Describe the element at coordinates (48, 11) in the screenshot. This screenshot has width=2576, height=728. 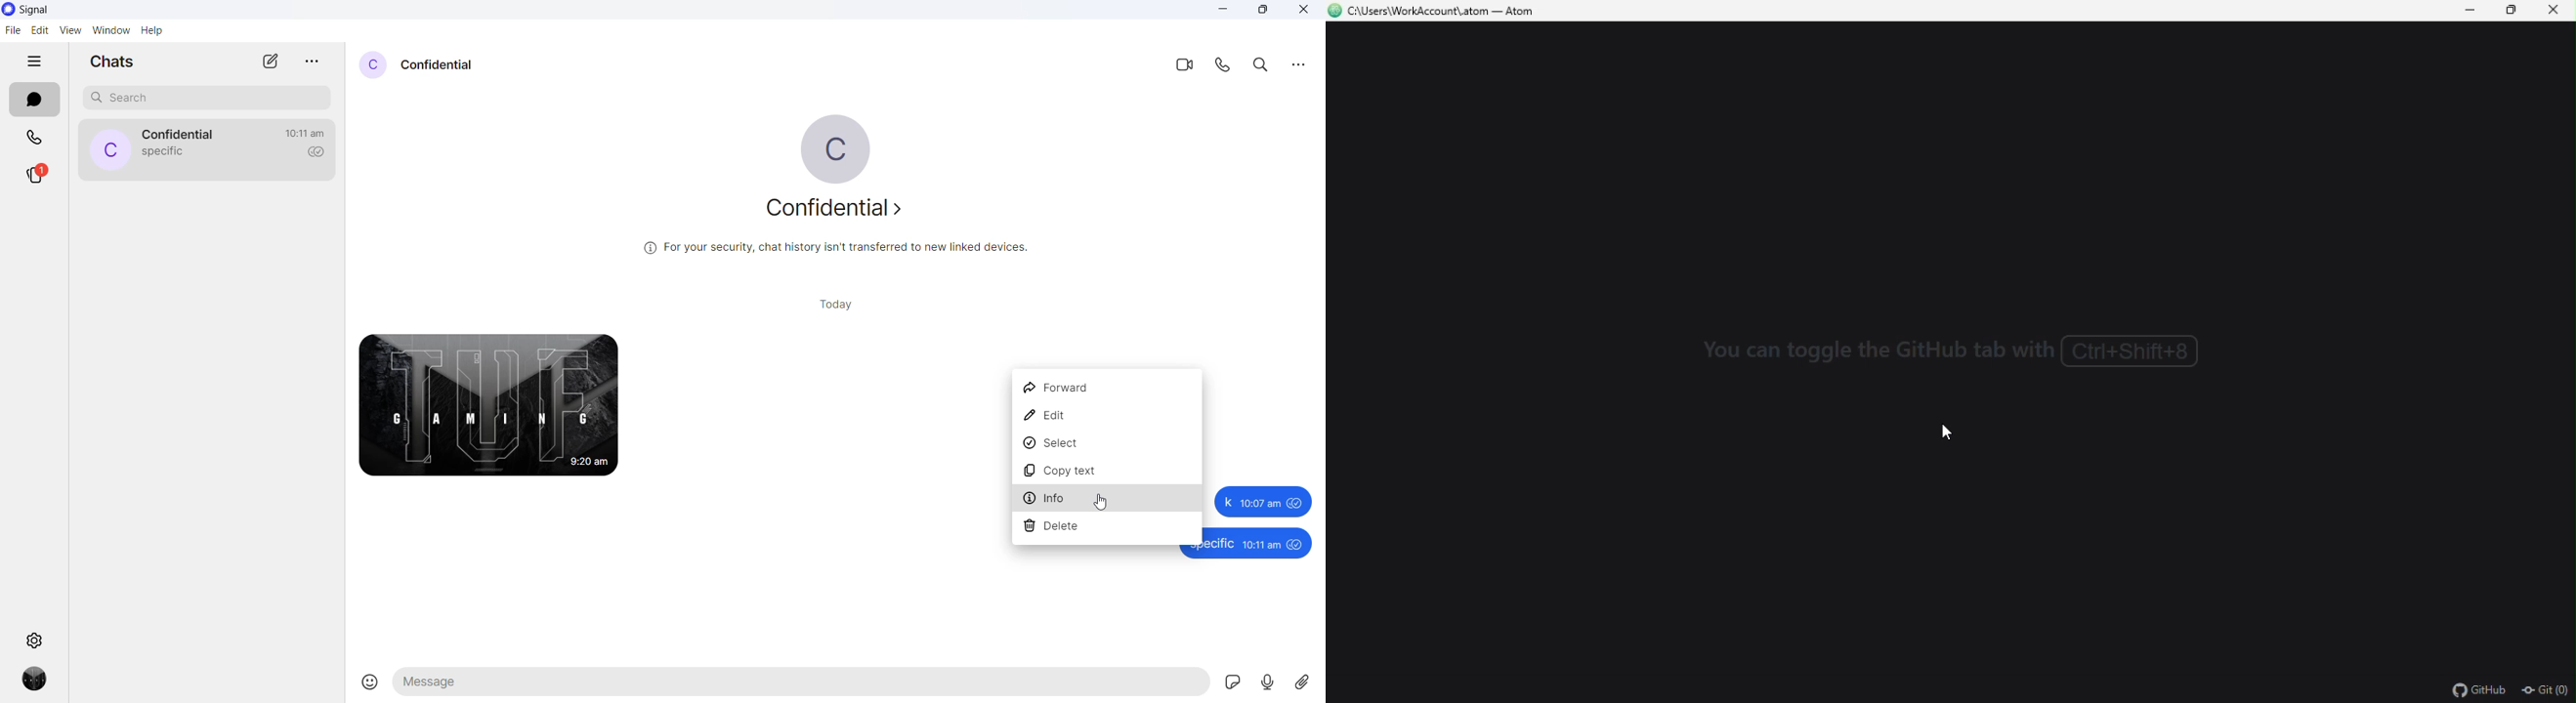
I see `signal application and logo` at that location.